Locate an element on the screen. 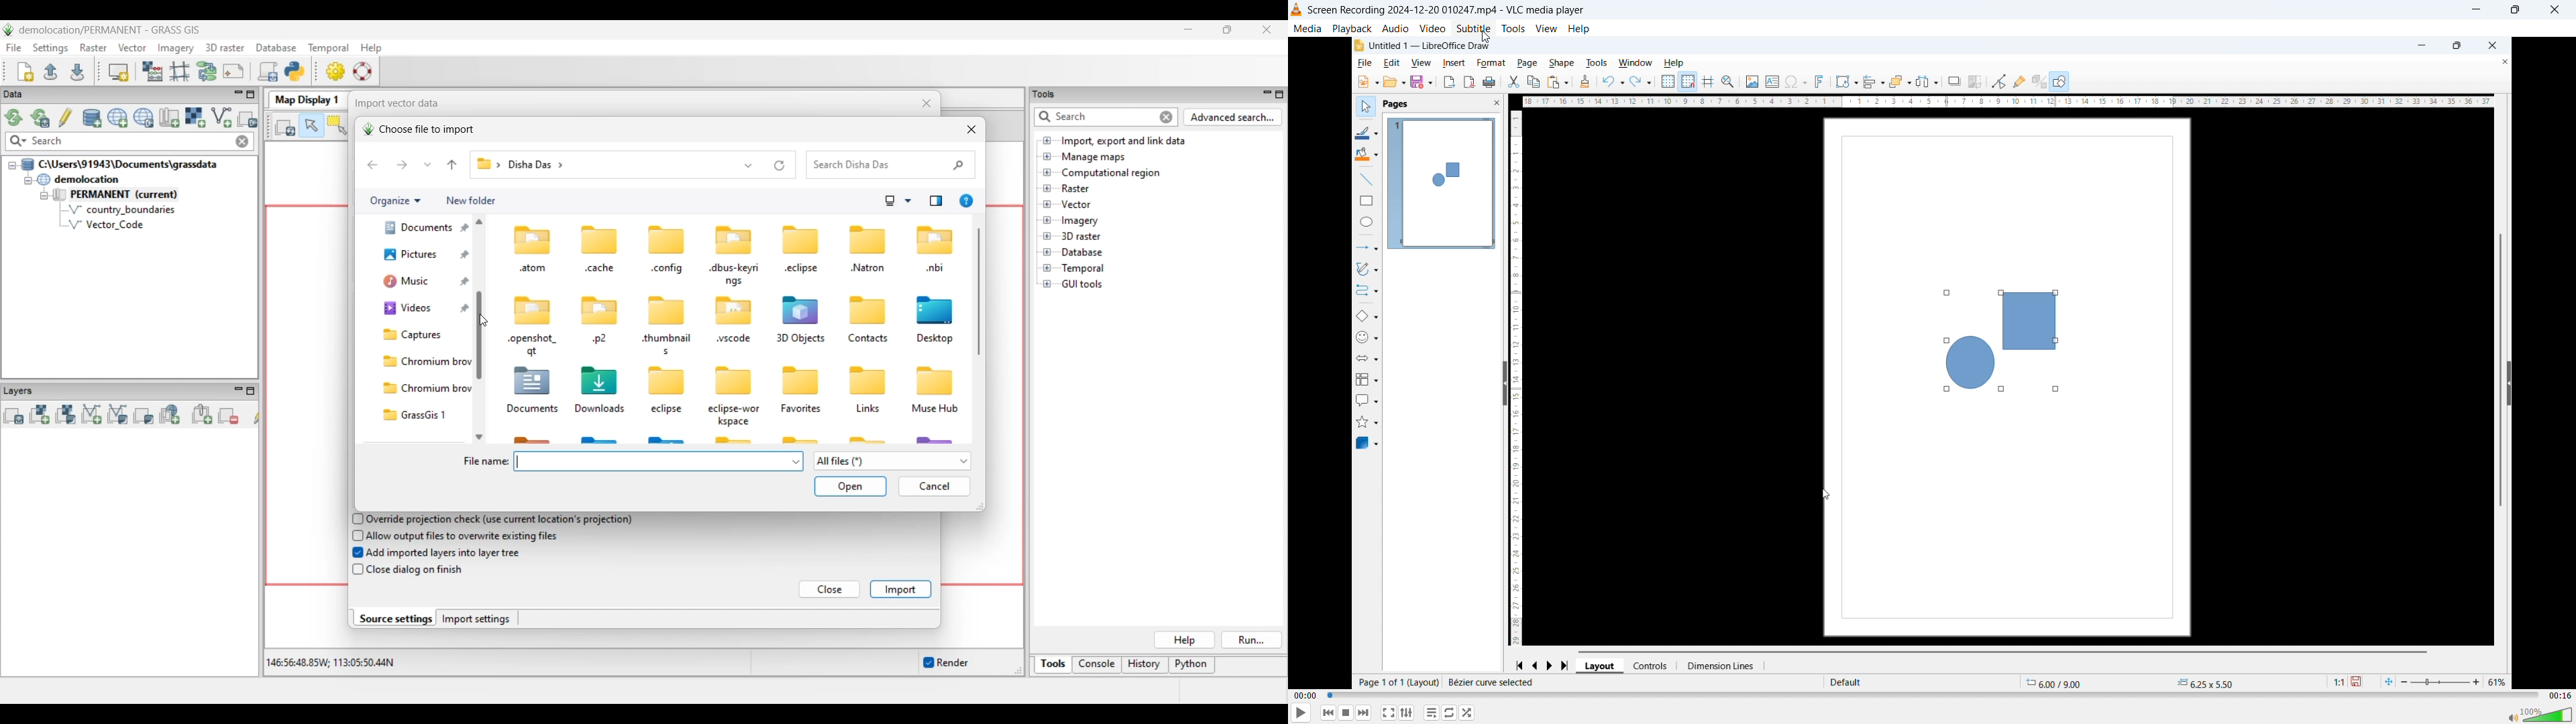 This screenshot has height=728, width=2576. Full screen  is located at coordinates (1389, 712).